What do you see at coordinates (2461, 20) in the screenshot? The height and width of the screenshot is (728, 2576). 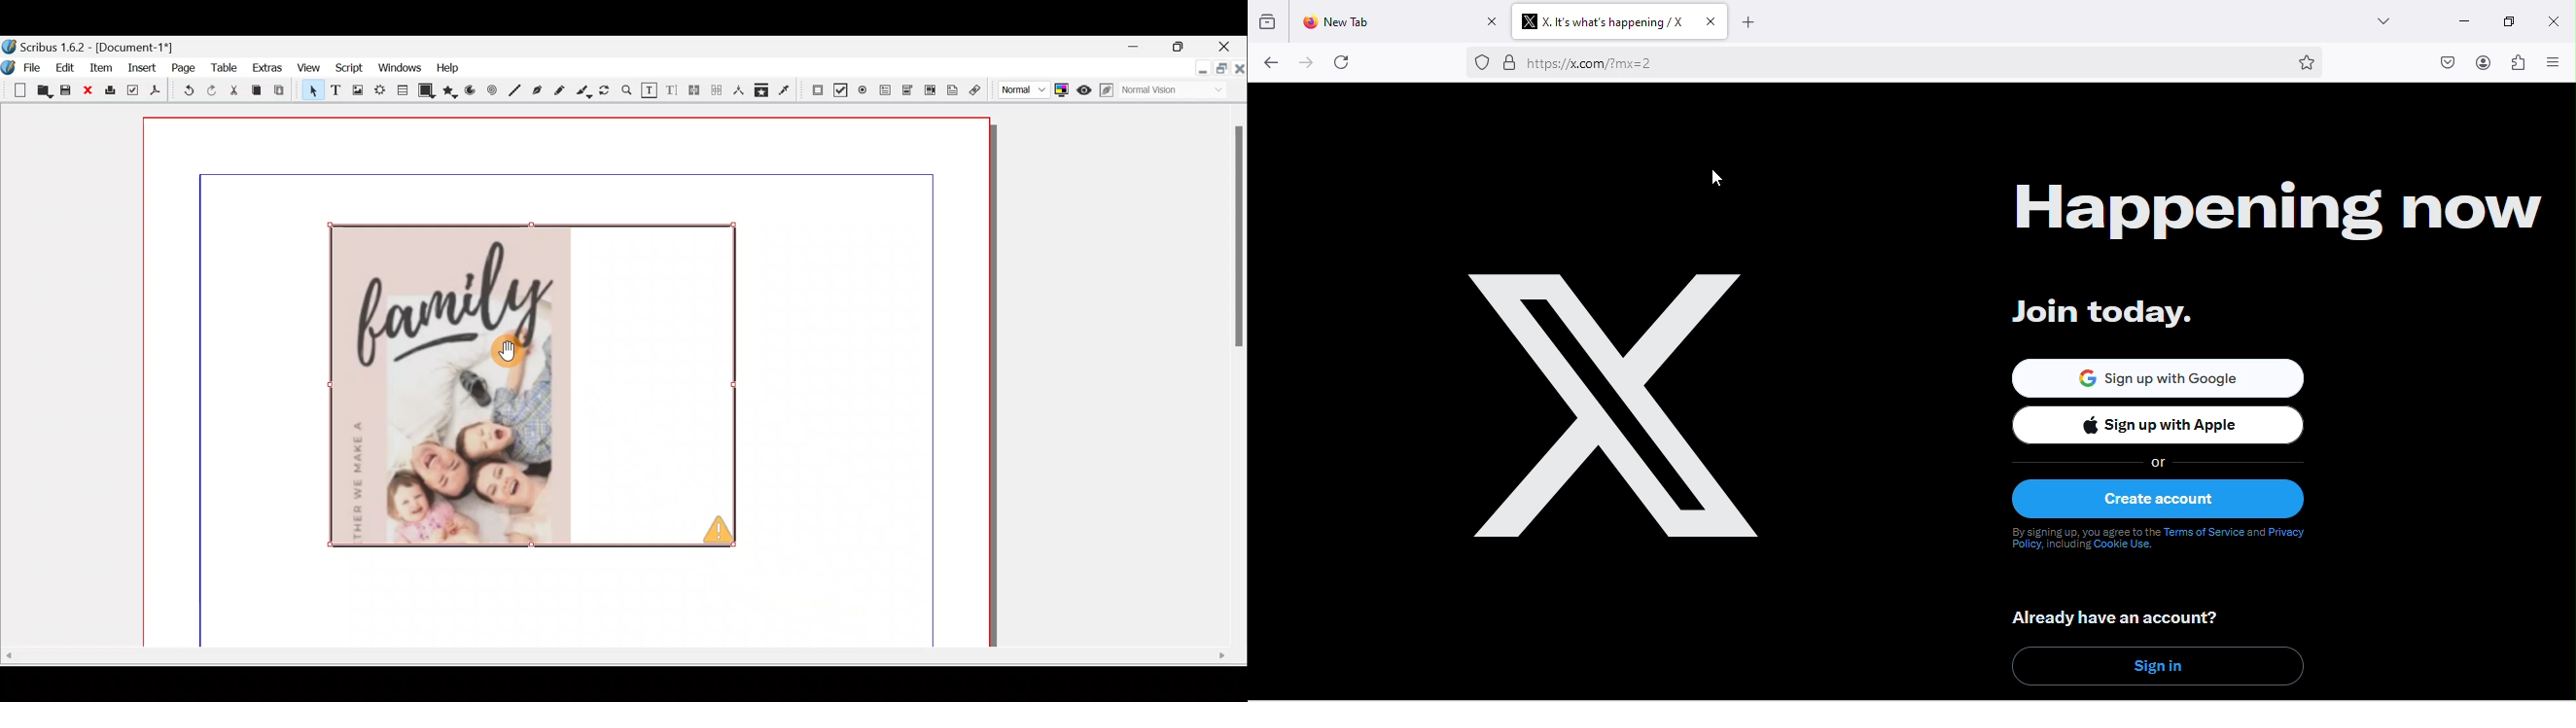 I see `minimize` at bounding box center [2461, 20].